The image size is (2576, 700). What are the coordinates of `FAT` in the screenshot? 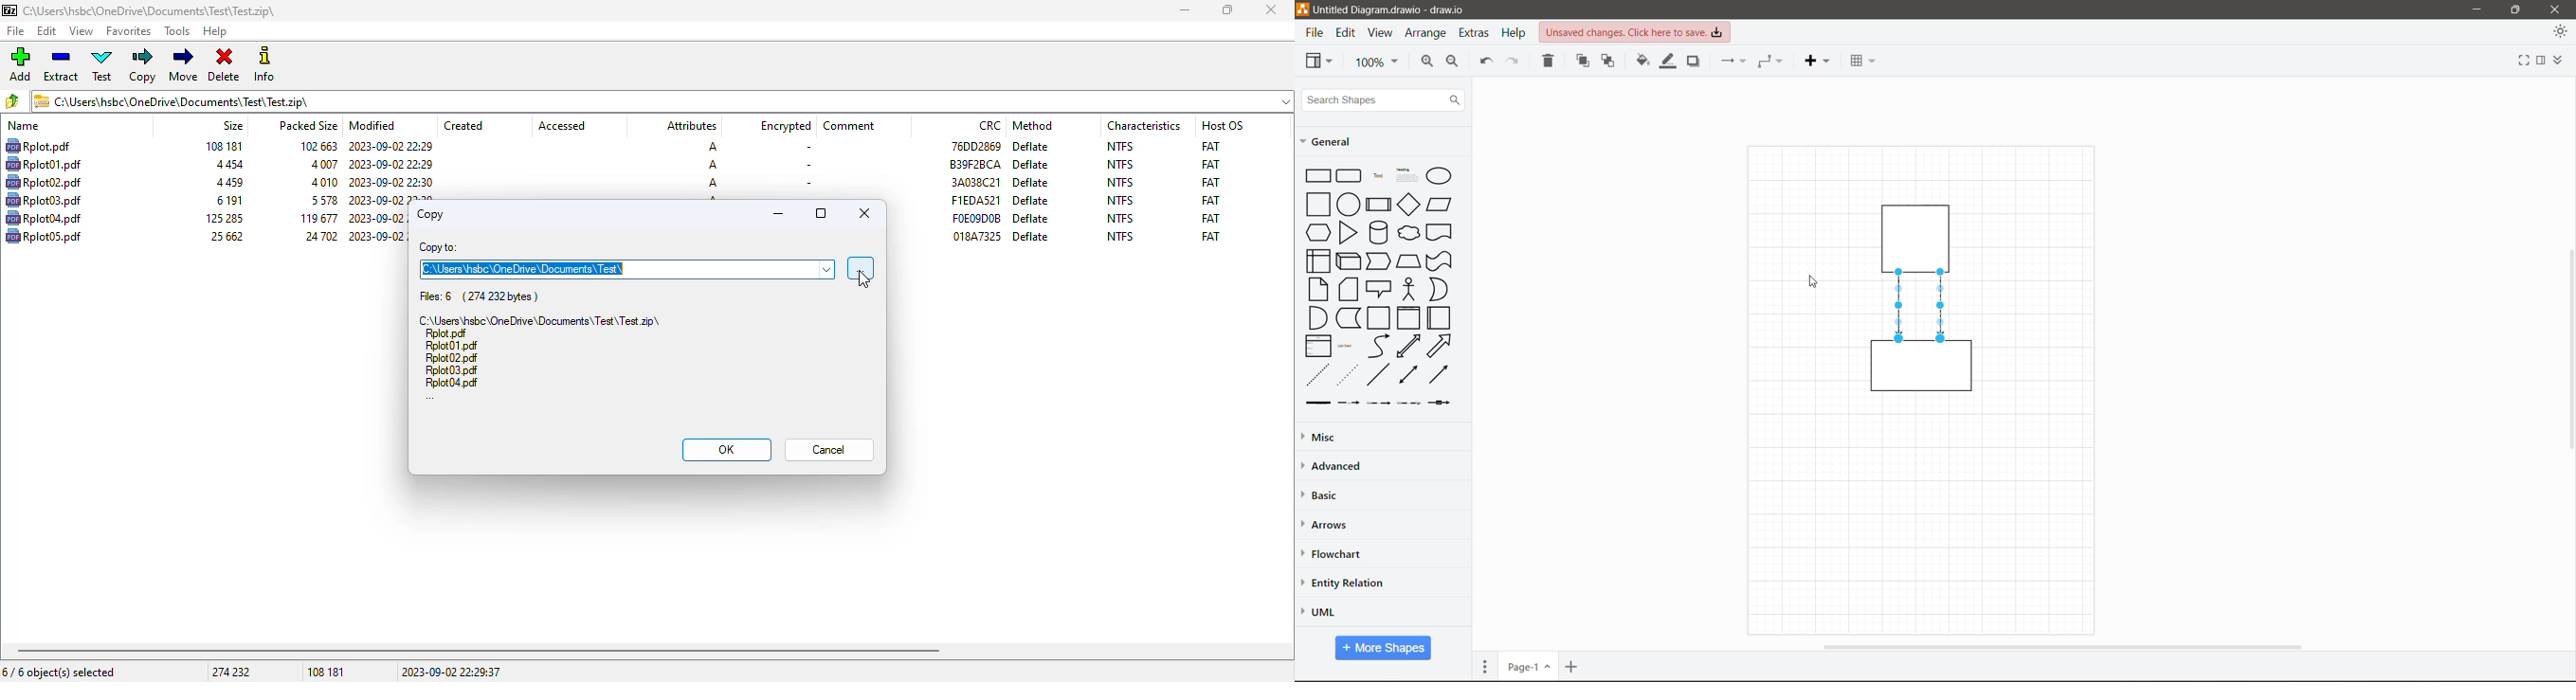 It's located at (1210, 164).